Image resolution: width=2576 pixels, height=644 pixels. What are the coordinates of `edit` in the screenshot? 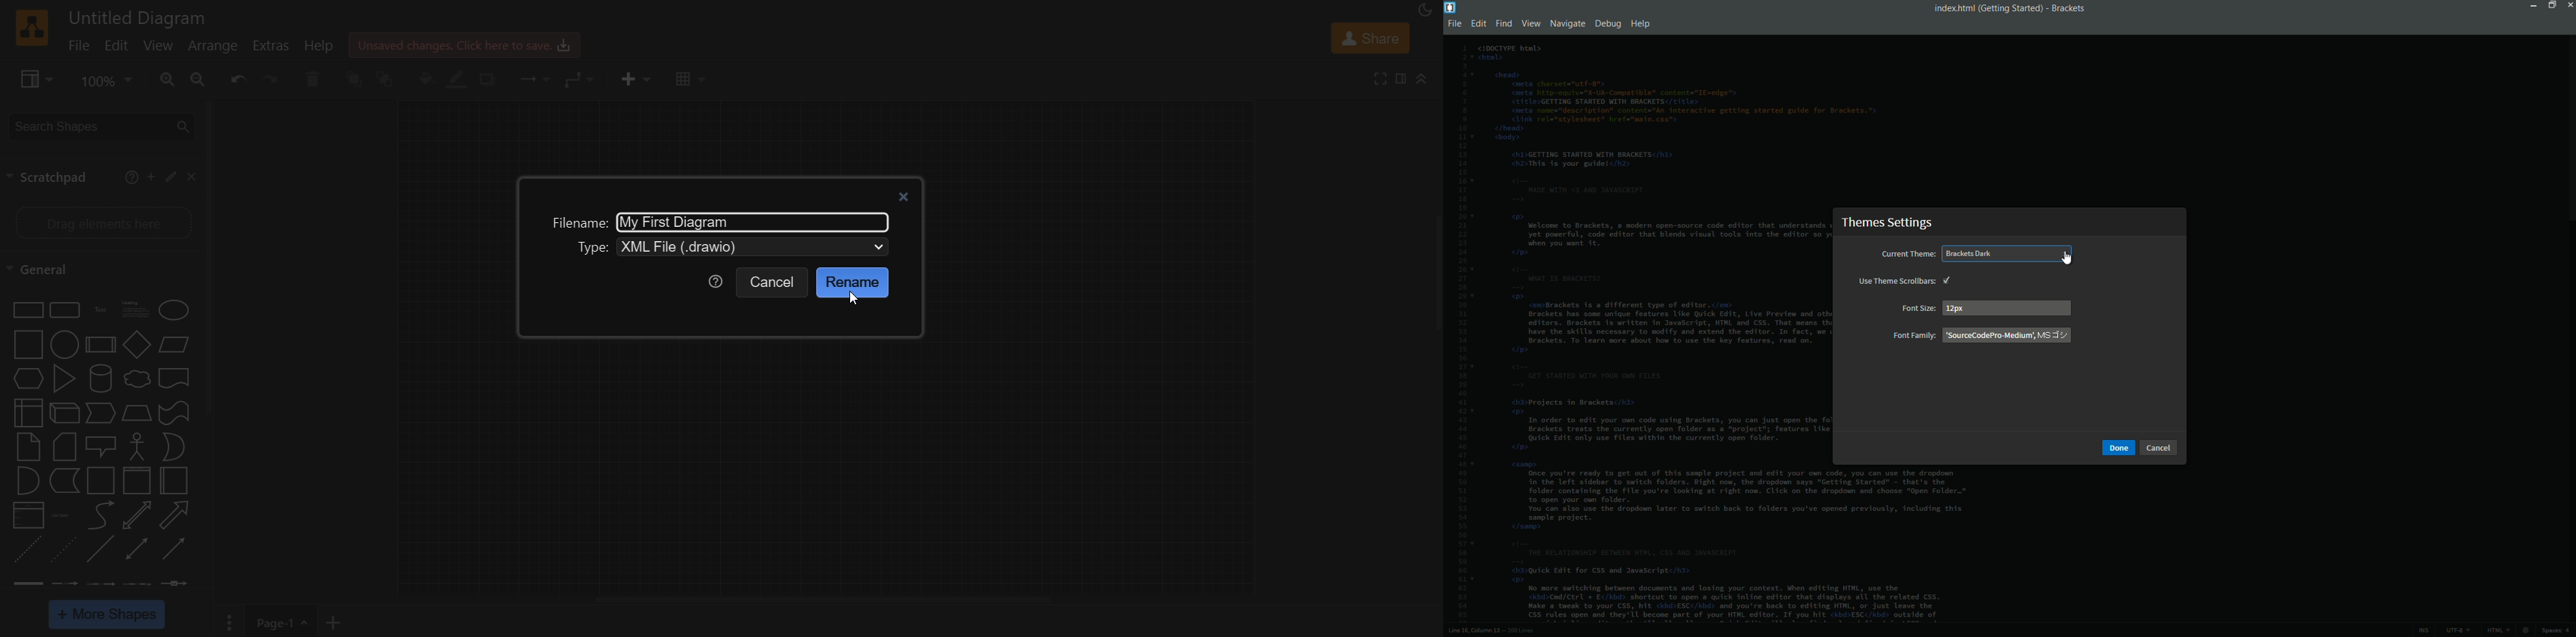 It's located at (170, 176).